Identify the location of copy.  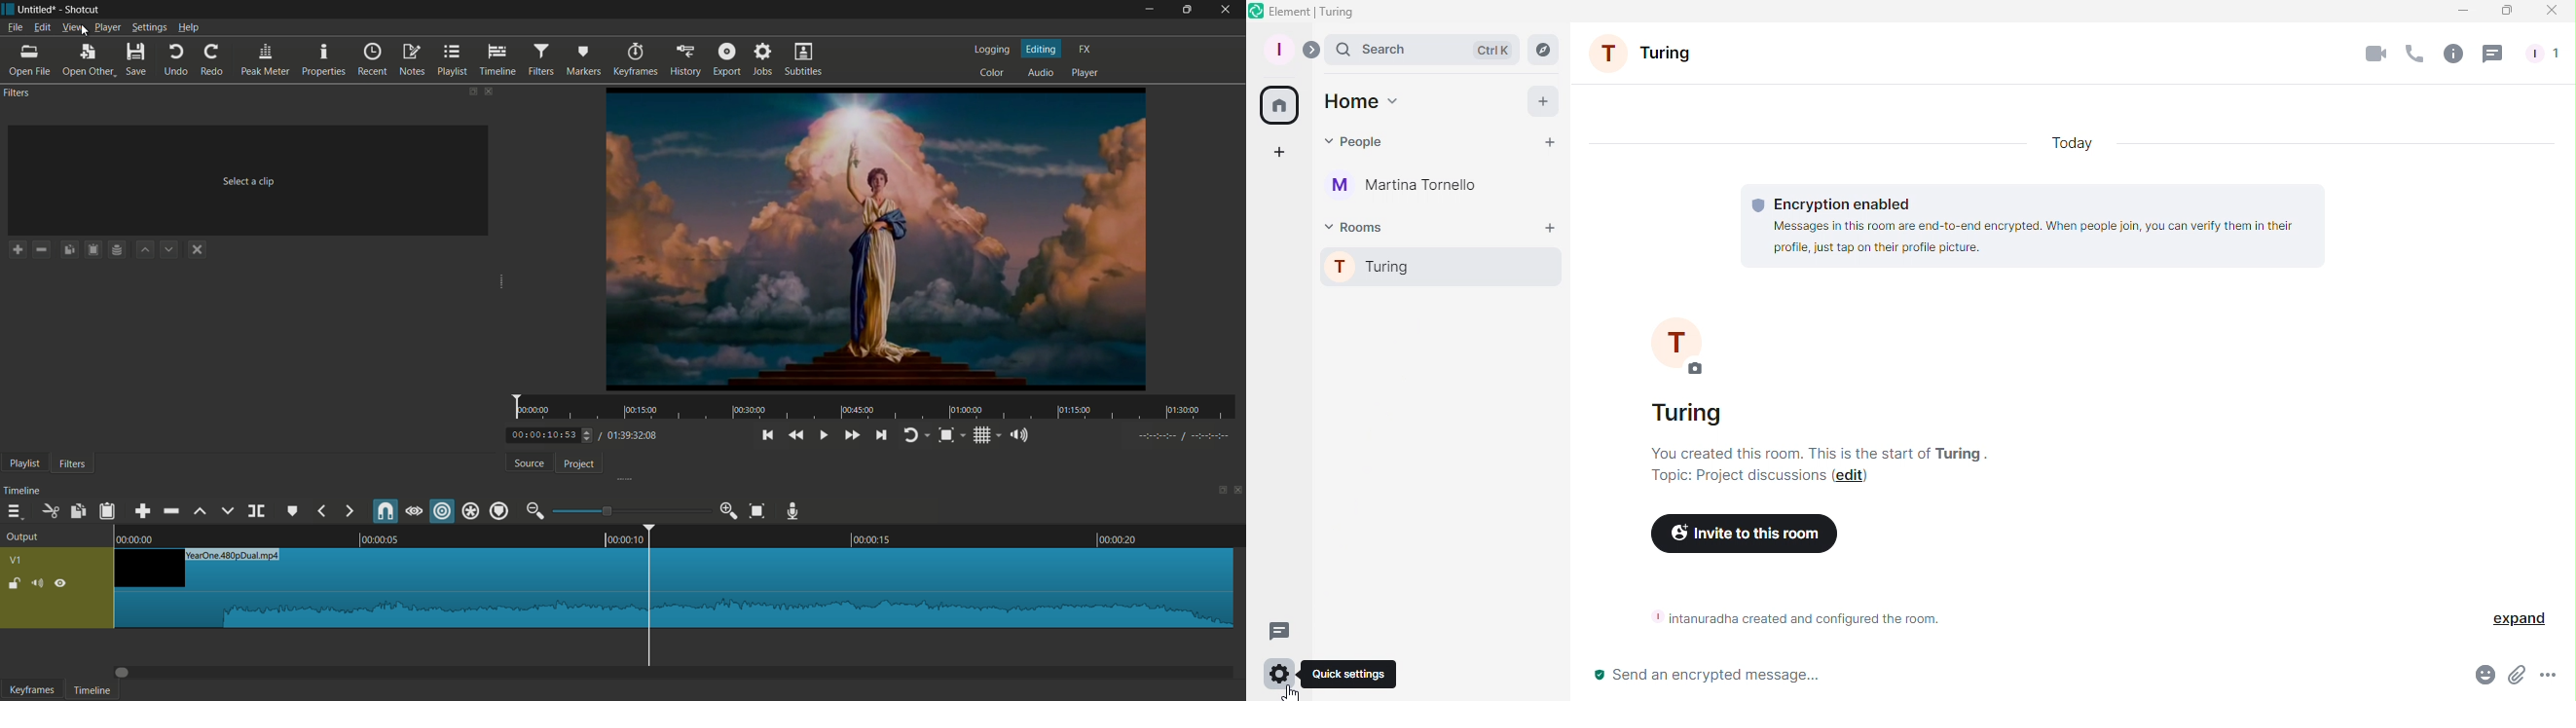
(77, 512).